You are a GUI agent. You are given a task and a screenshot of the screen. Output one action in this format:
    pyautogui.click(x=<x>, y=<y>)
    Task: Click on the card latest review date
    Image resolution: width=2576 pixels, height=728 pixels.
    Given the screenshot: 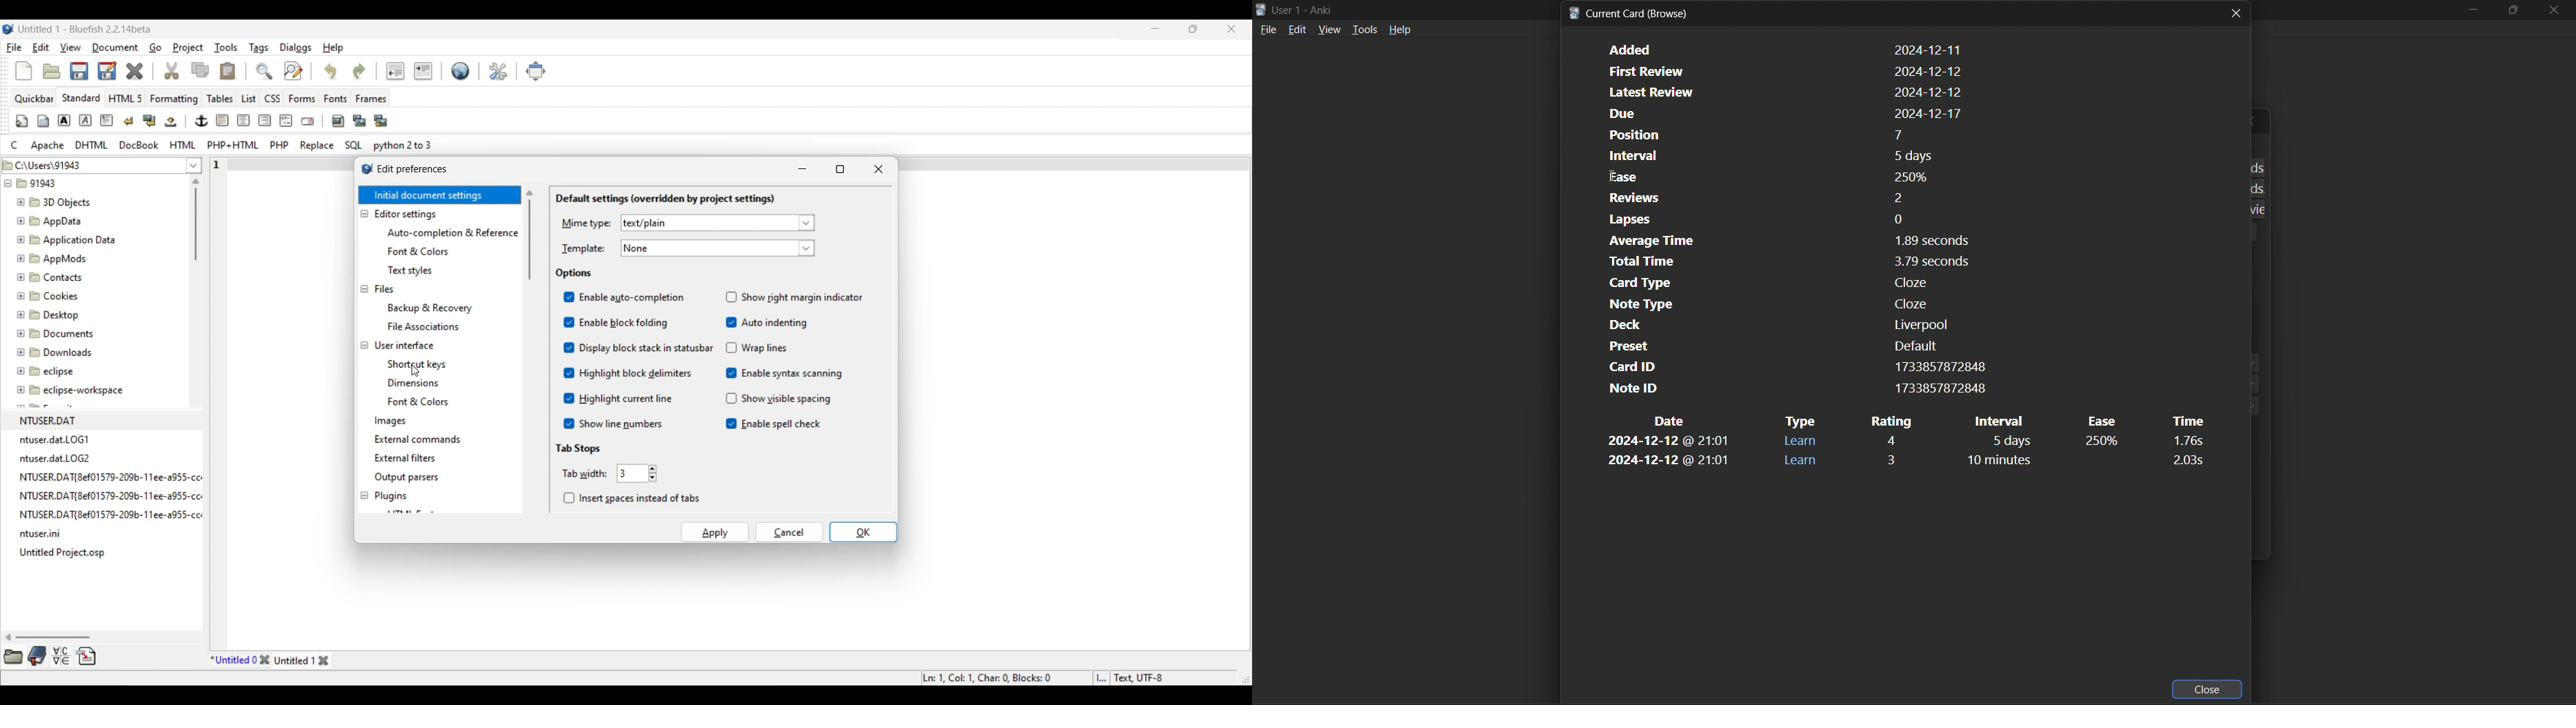 What is the action you would take?
    pyautogui.click(x=1780, y=92)
    